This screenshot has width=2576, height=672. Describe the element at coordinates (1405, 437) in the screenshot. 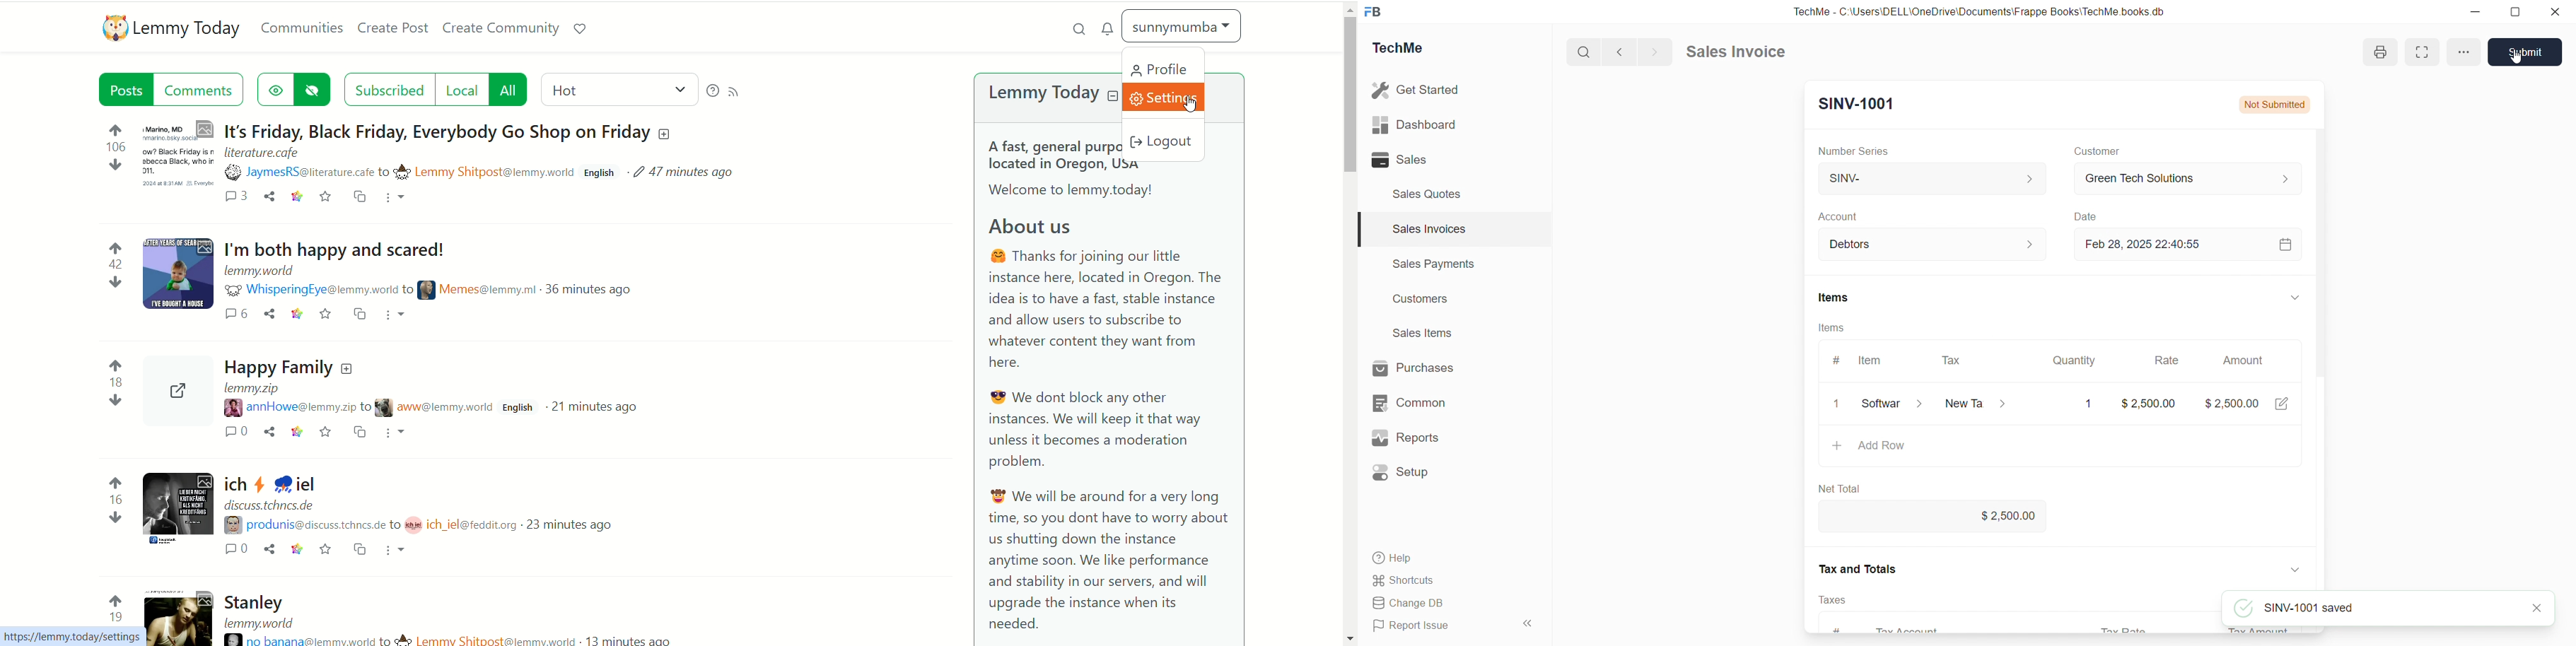

I see `Reports` at that location.